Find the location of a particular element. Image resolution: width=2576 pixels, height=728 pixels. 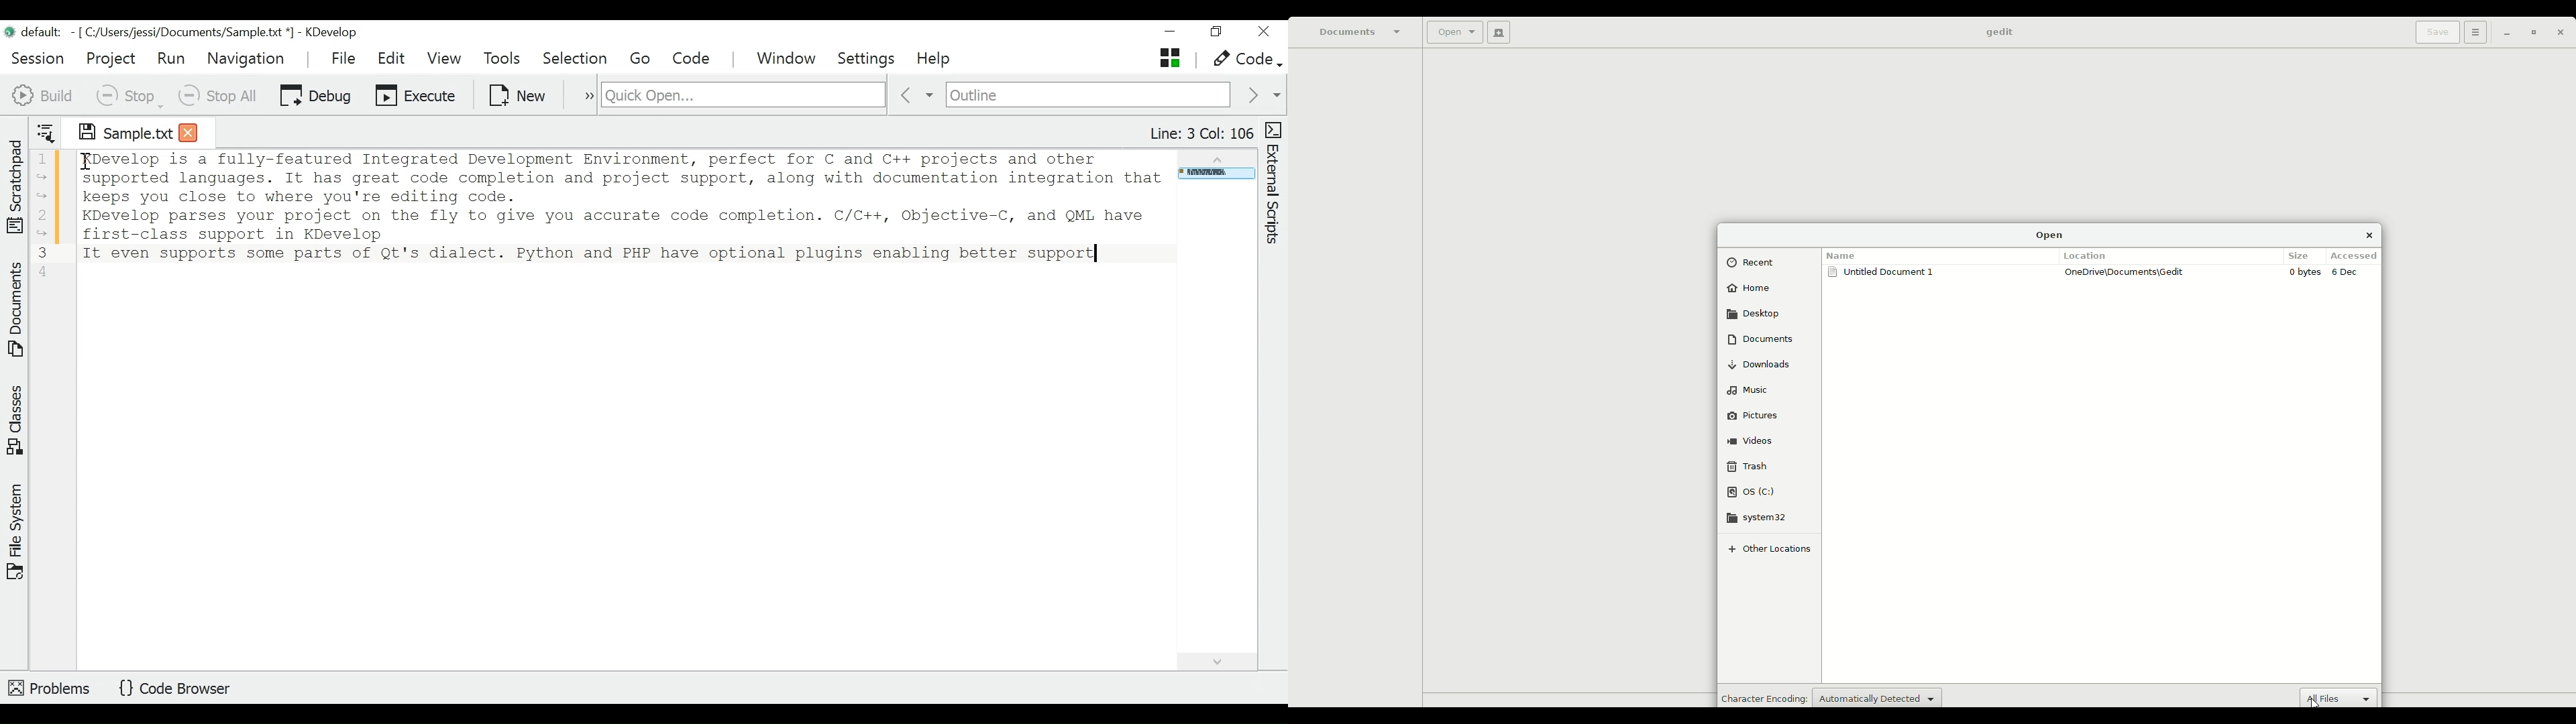

Restore is located at coordinates (1215, 34).